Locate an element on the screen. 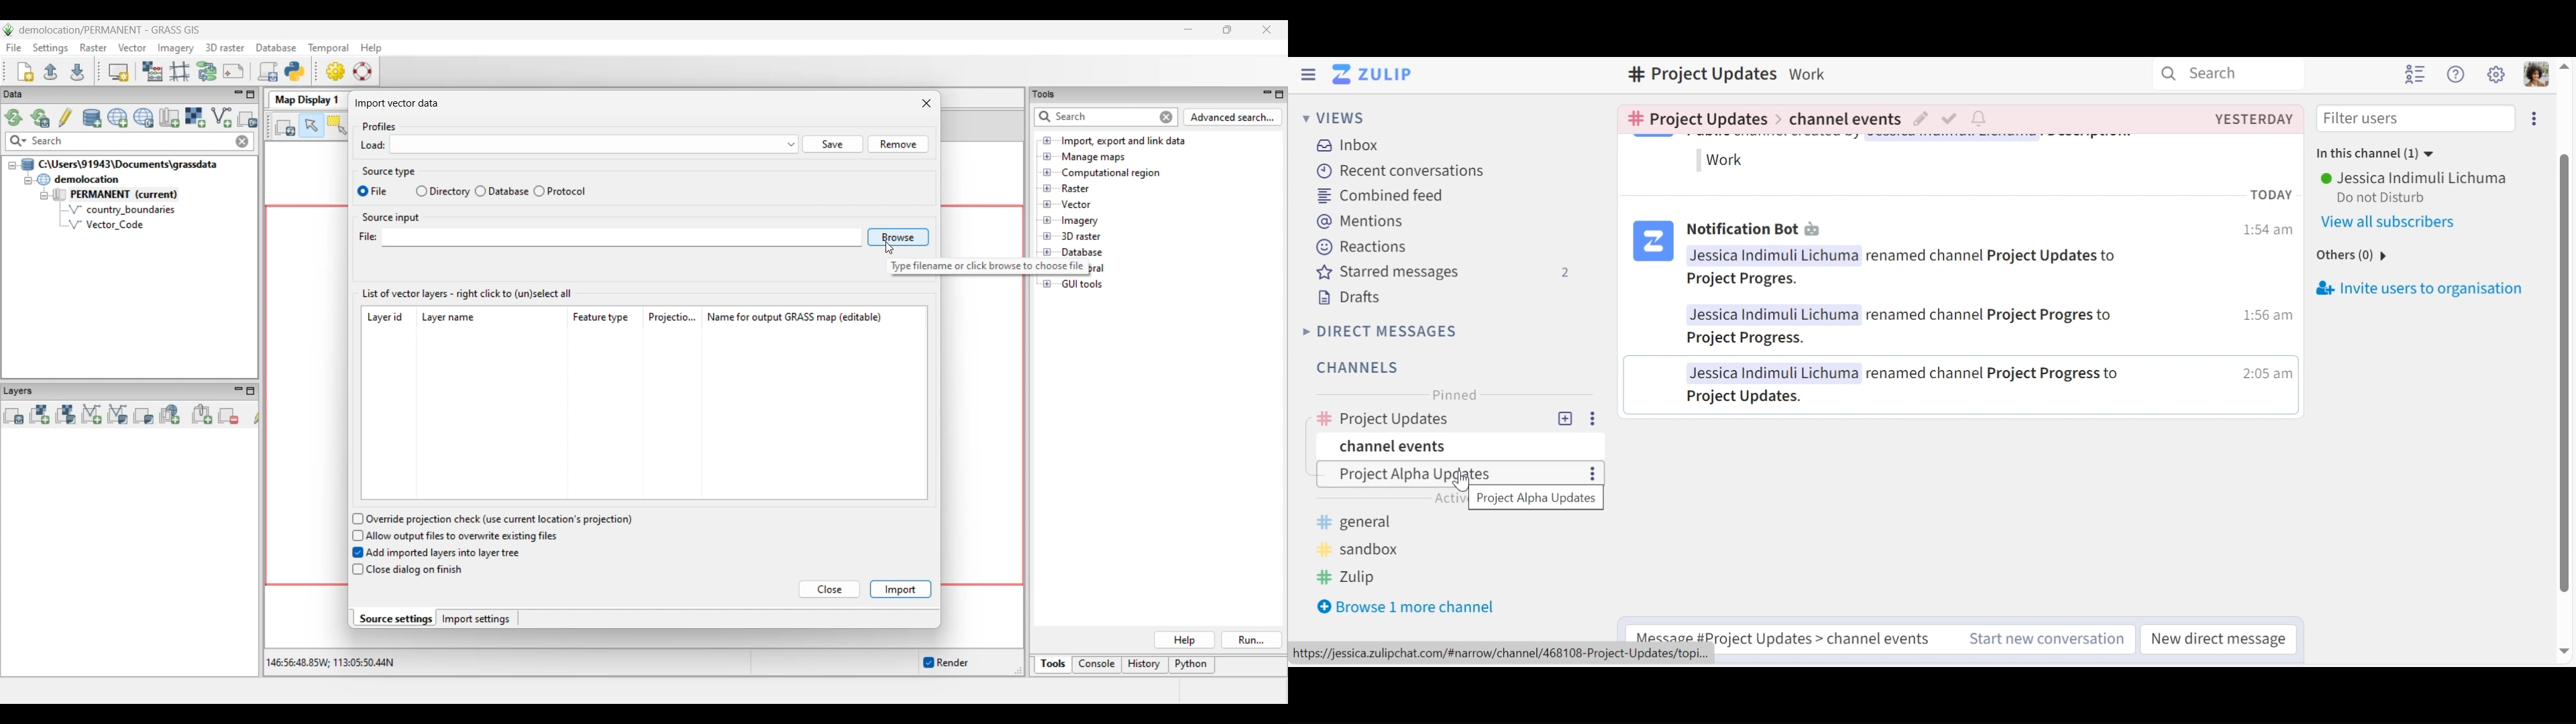  others(0) is located at coordinates (2347, 256).